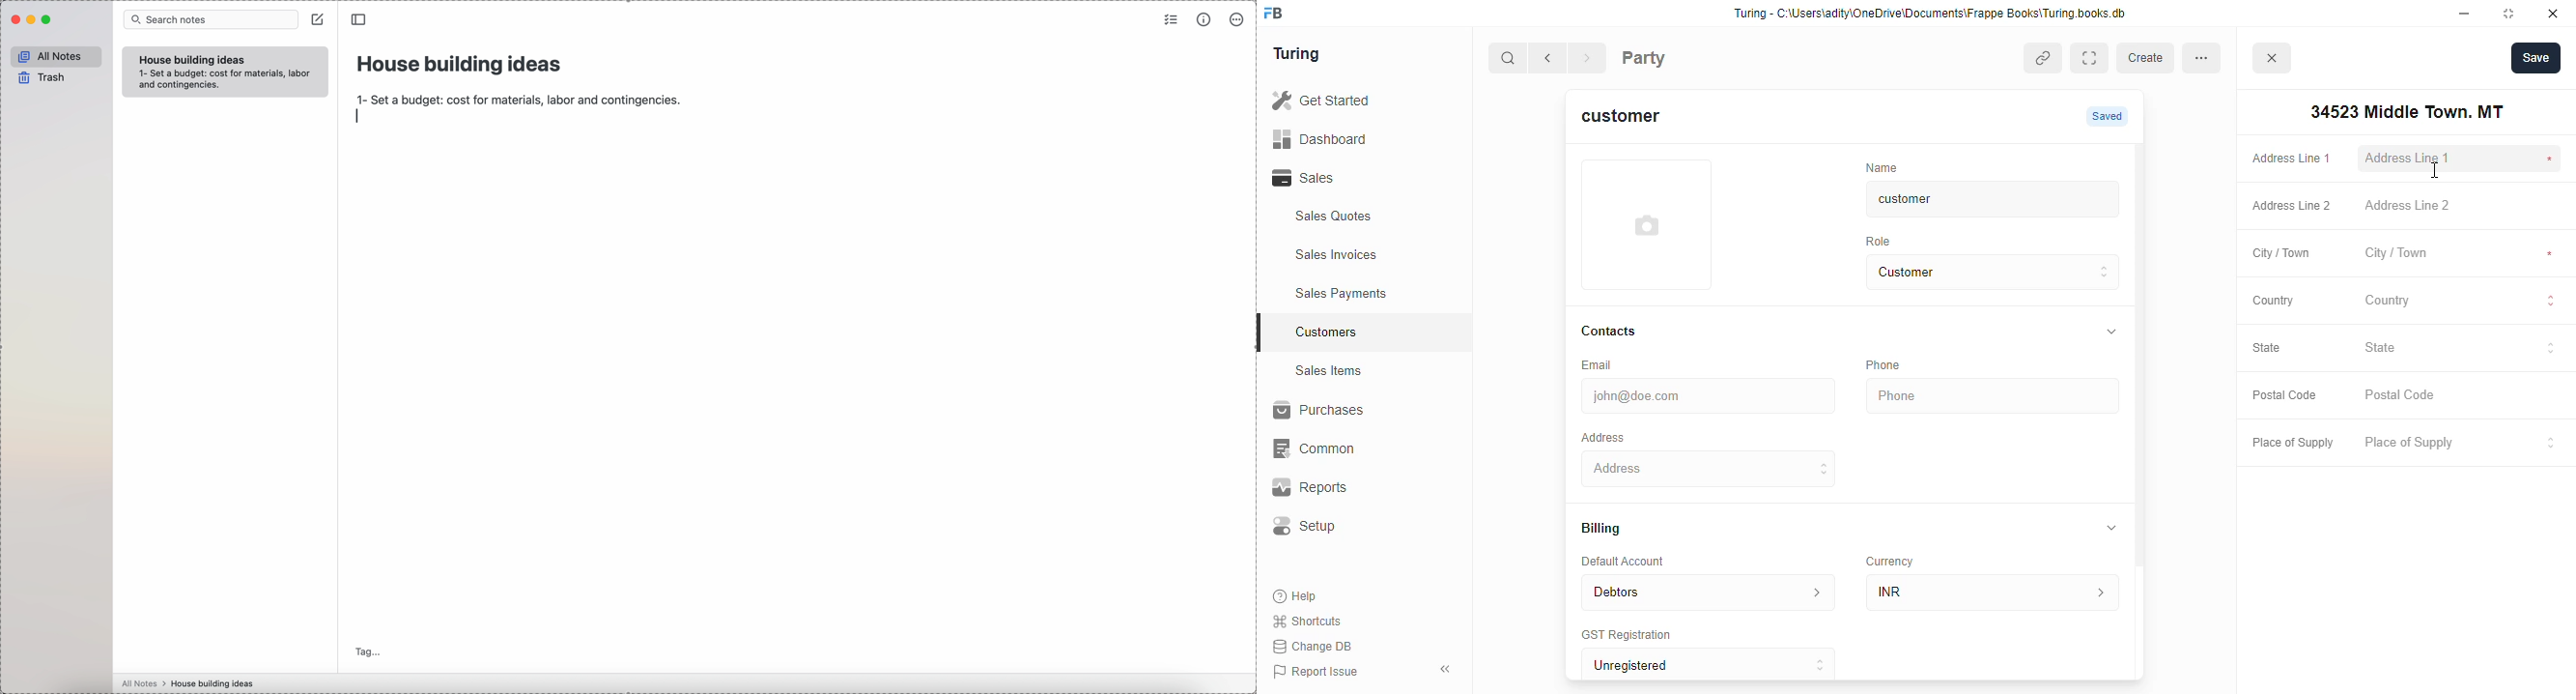 The image size is (2576, 700). What do you see at coordinates (2461, 396) in the screenshot?
I see `Postal Code` at bounding box center [2461, 396].